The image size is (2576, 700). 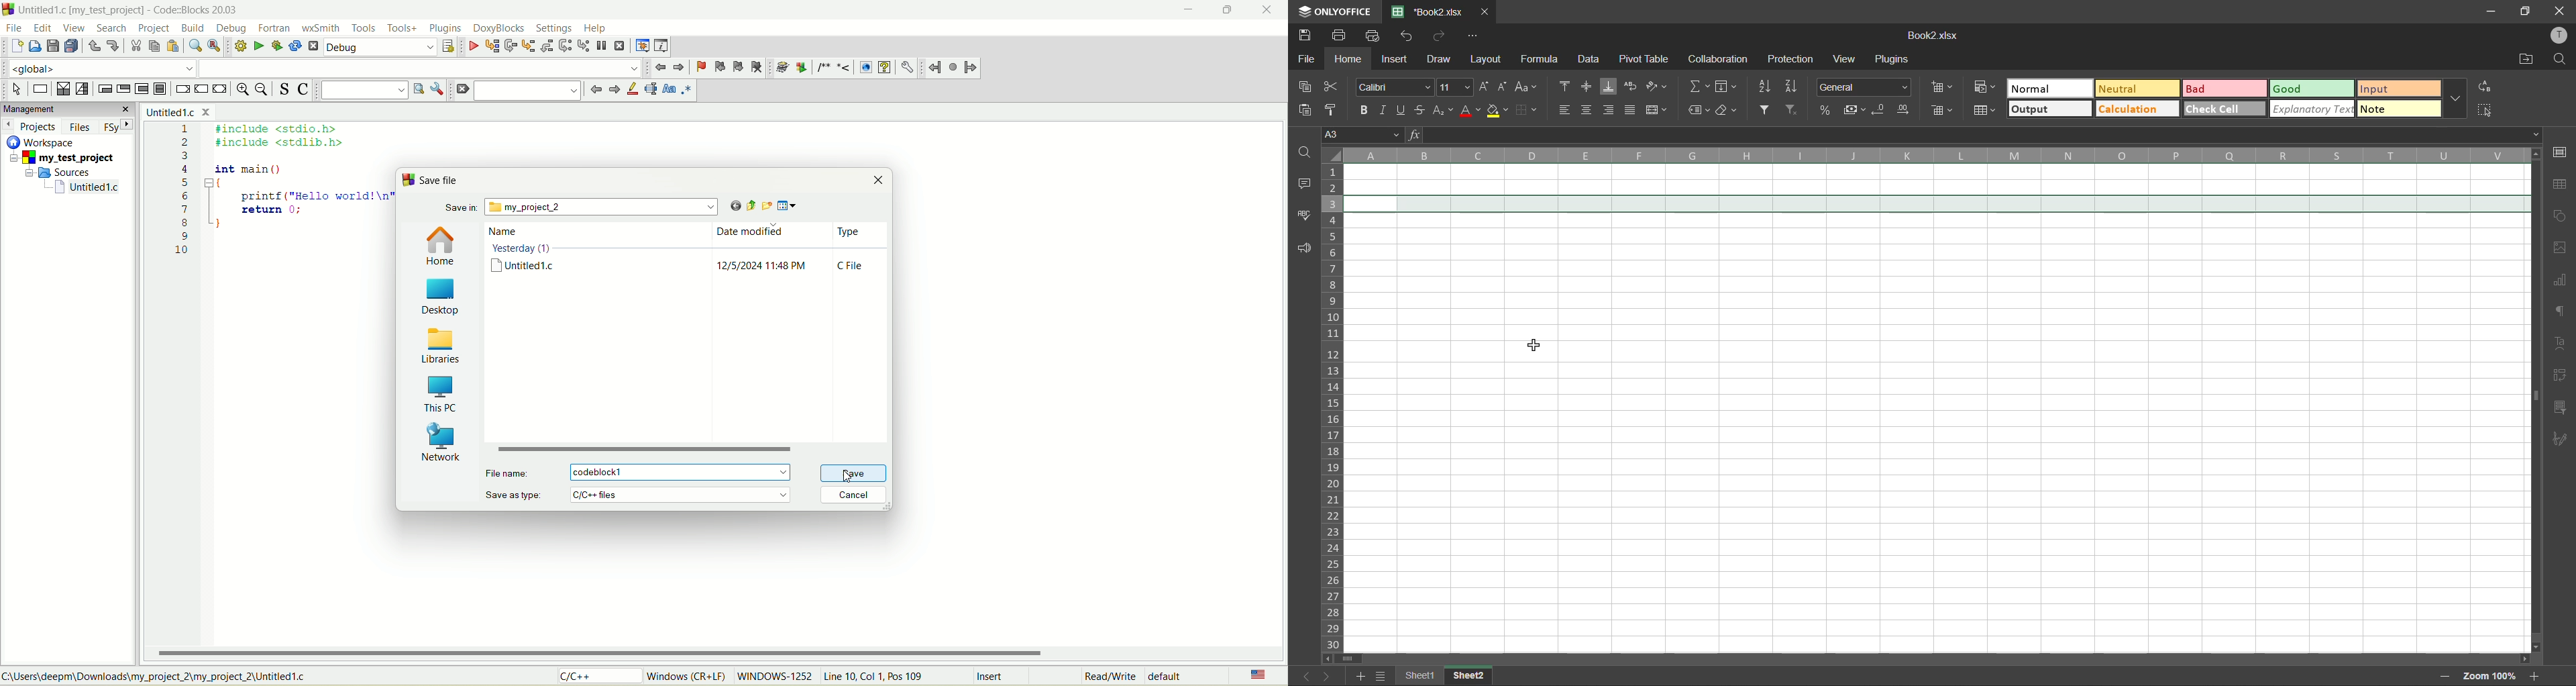 What do you see at coordinates (364, 28) in the screenshot?
I see `tools` at bounding box center [364, 28].